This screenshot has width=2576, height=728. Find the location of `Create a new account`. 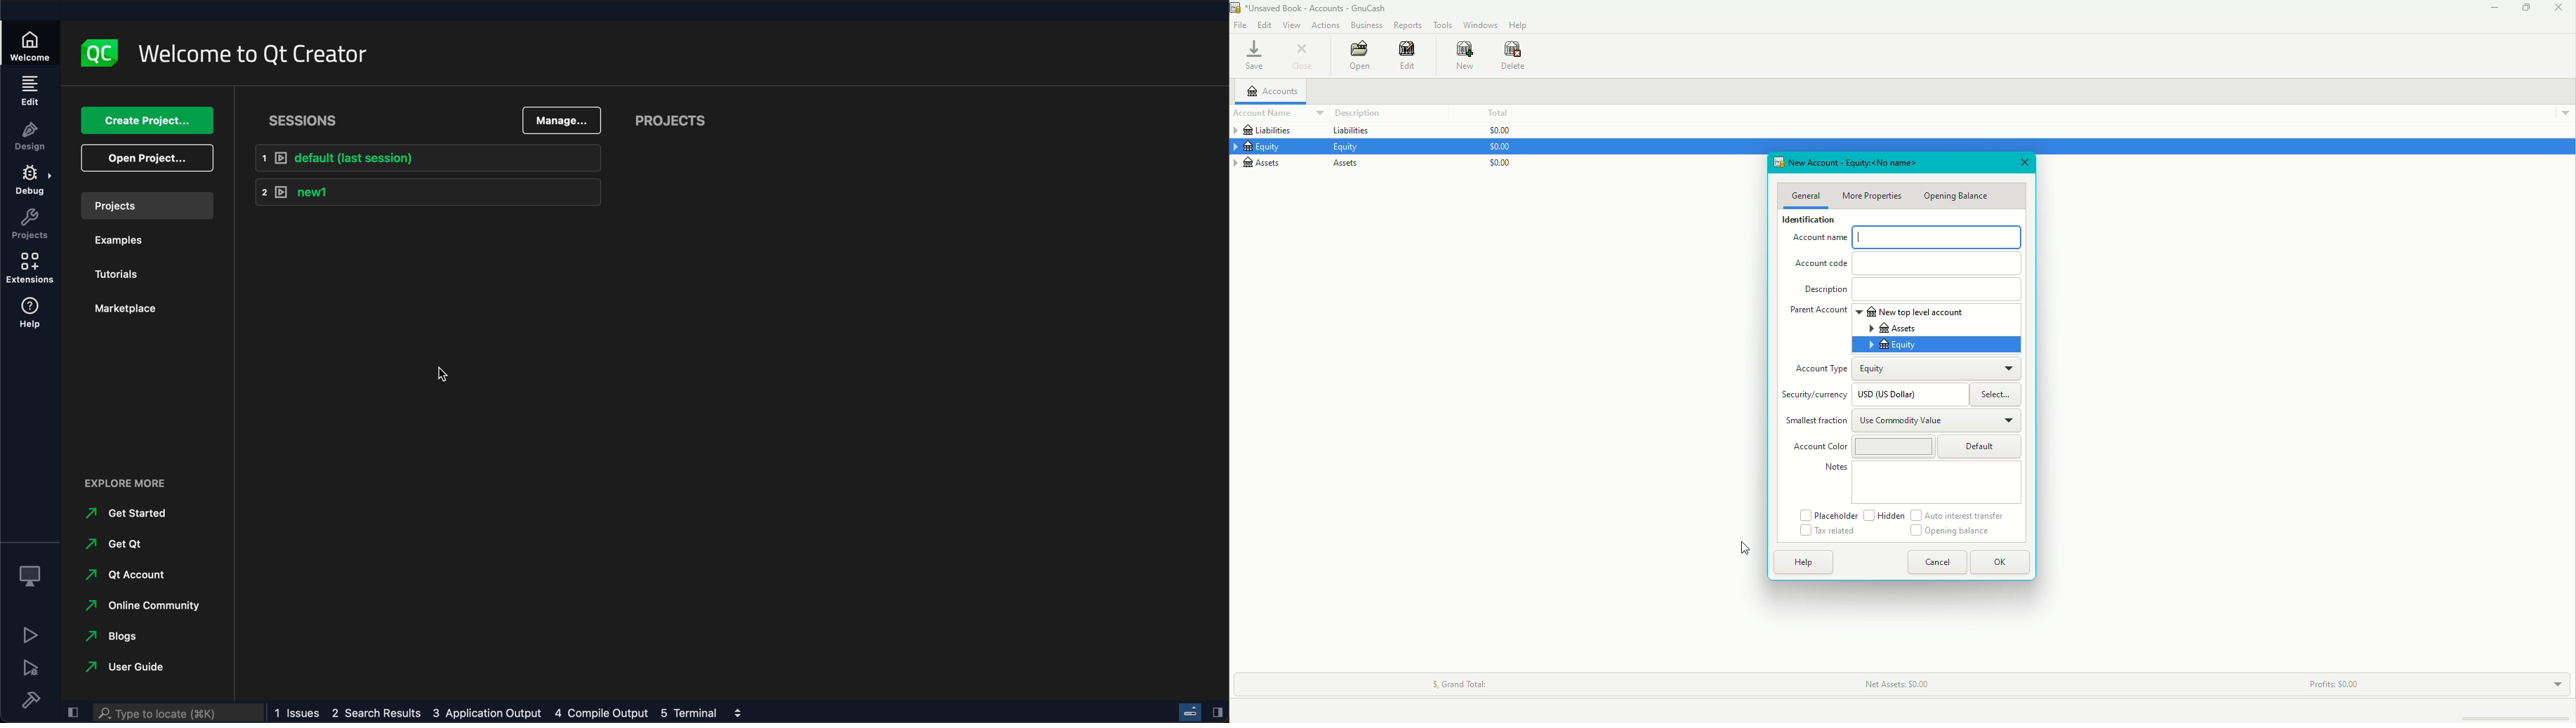

Create a new account is located at coordinates (1291, 711).